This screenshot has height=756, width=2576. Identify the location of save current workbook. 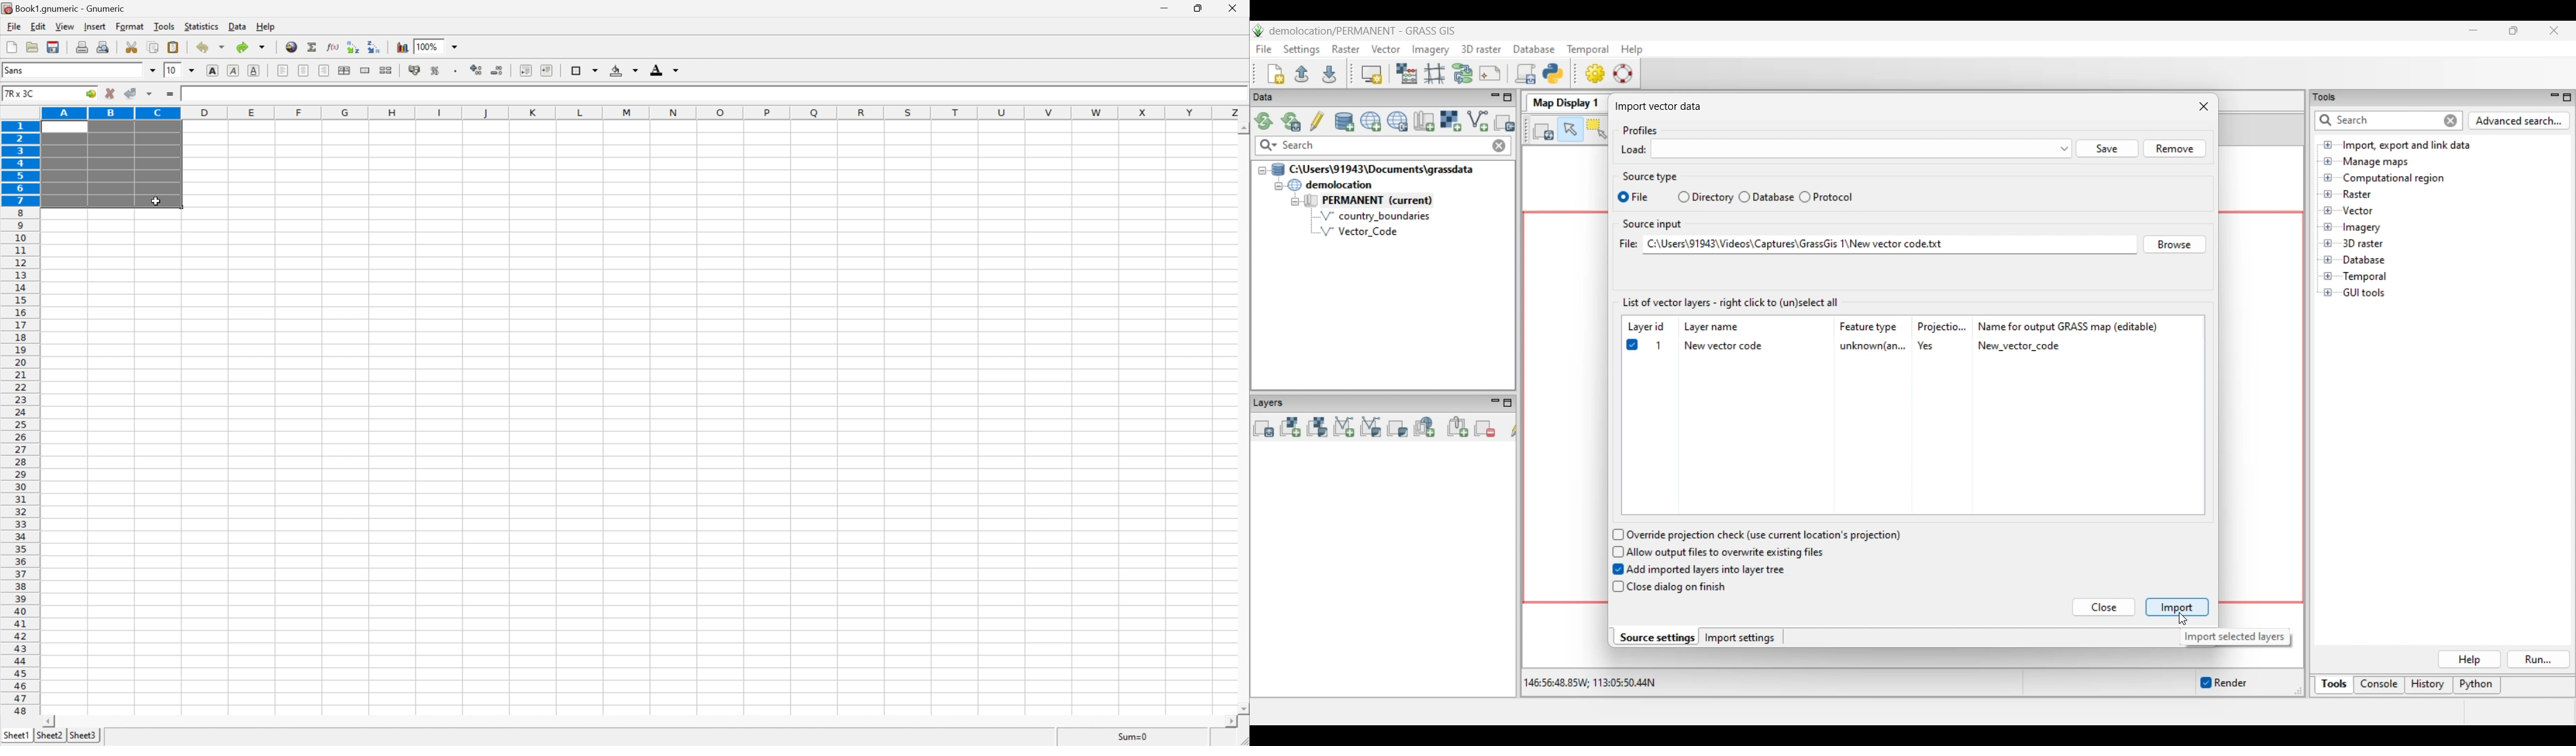
(55, 45).